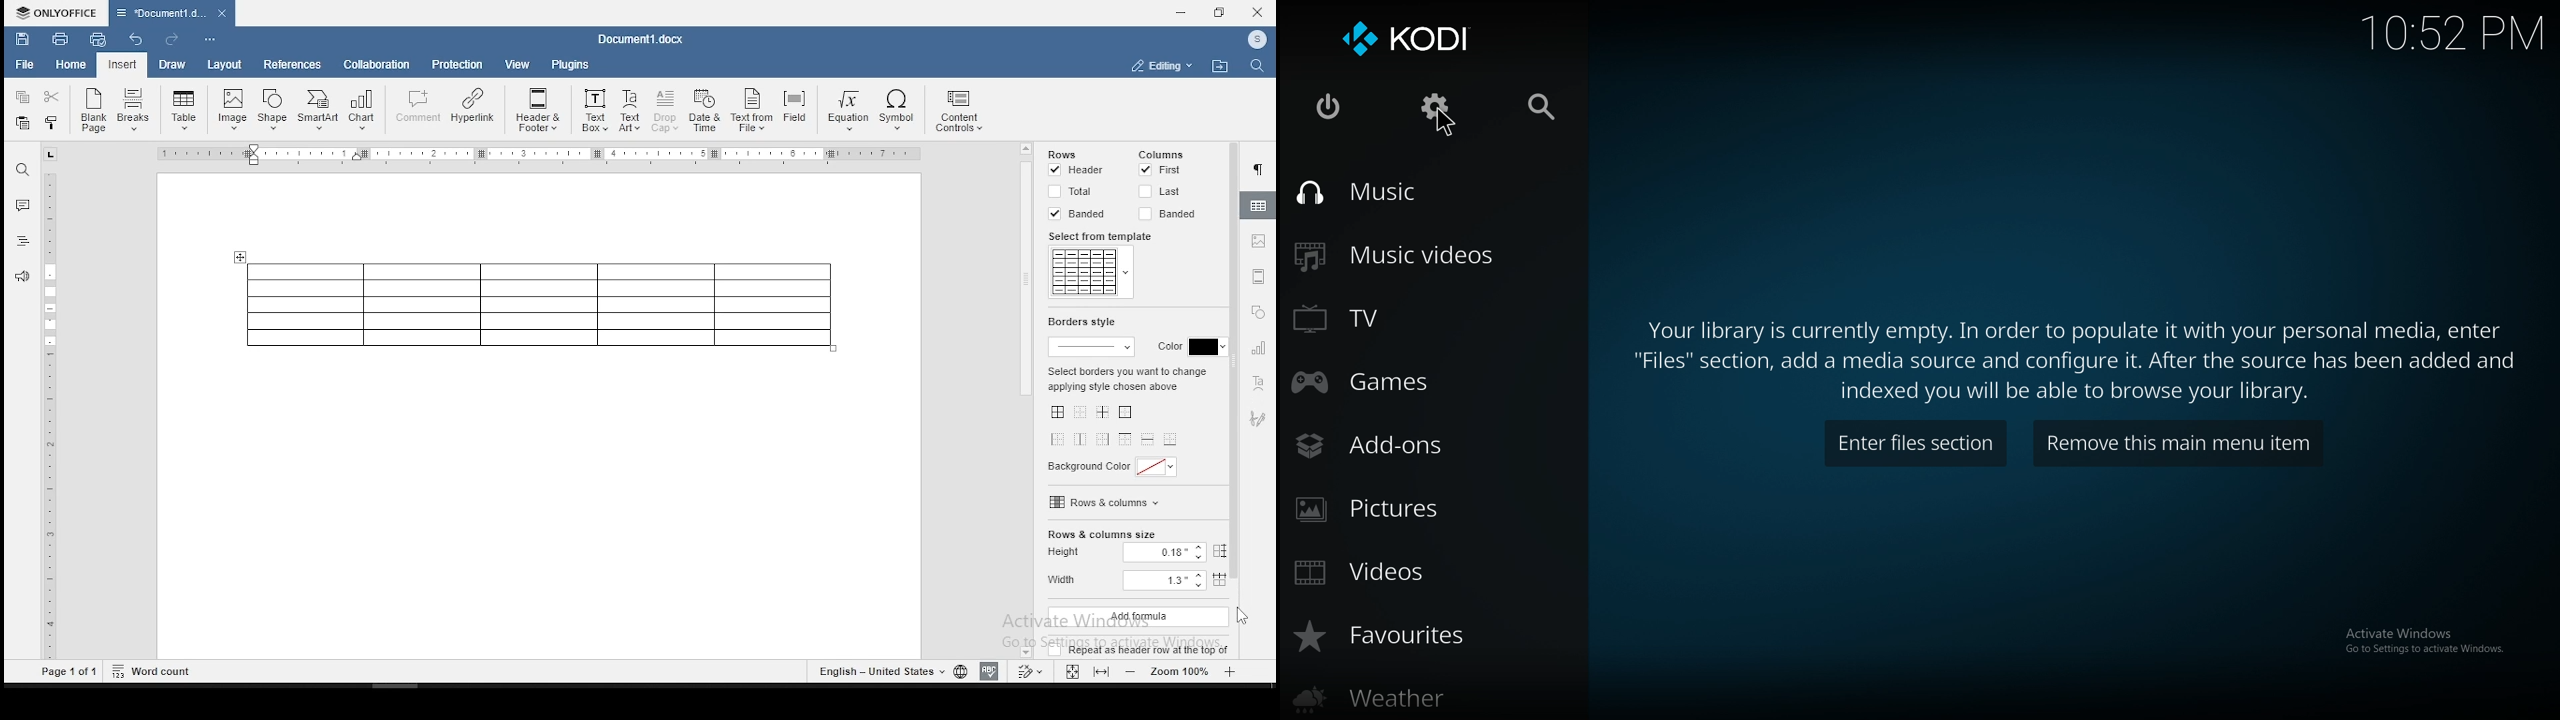  Describe the element at coordinates (60, 38) in the screenshot. I see `print file` at that location.